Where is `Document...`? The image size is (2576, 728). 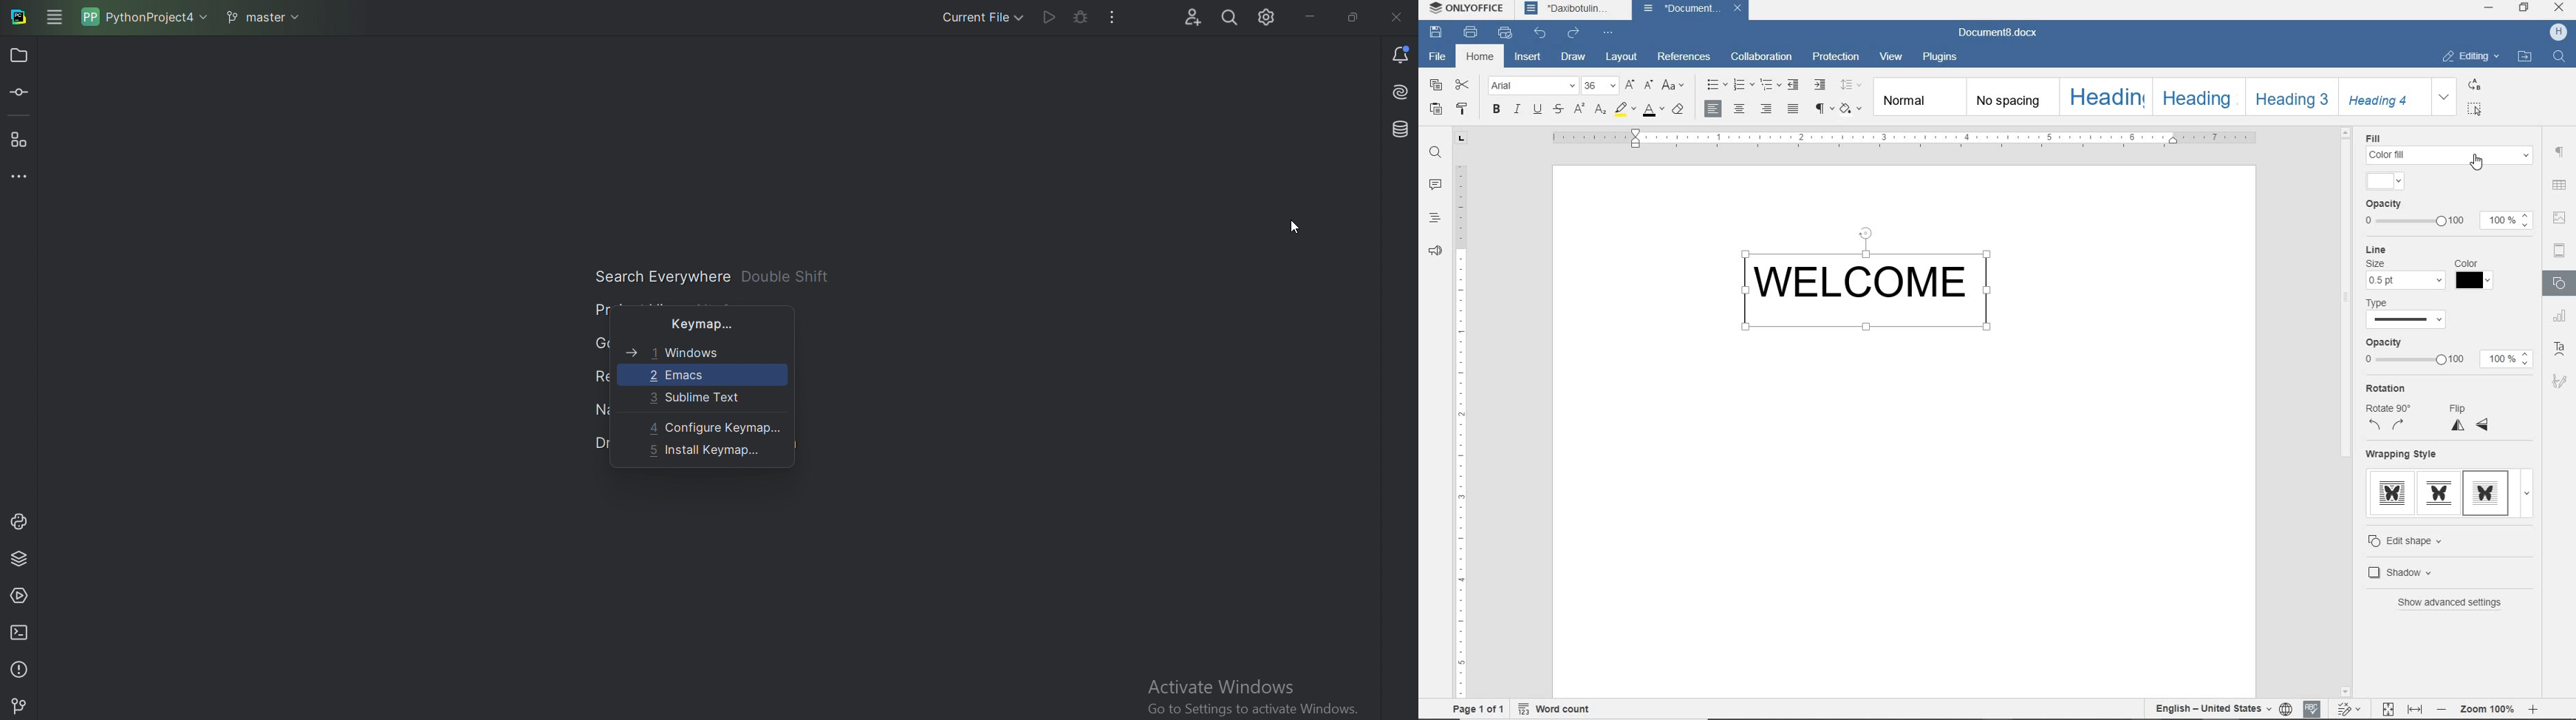 Document... is located at coordinates (1682, 9).